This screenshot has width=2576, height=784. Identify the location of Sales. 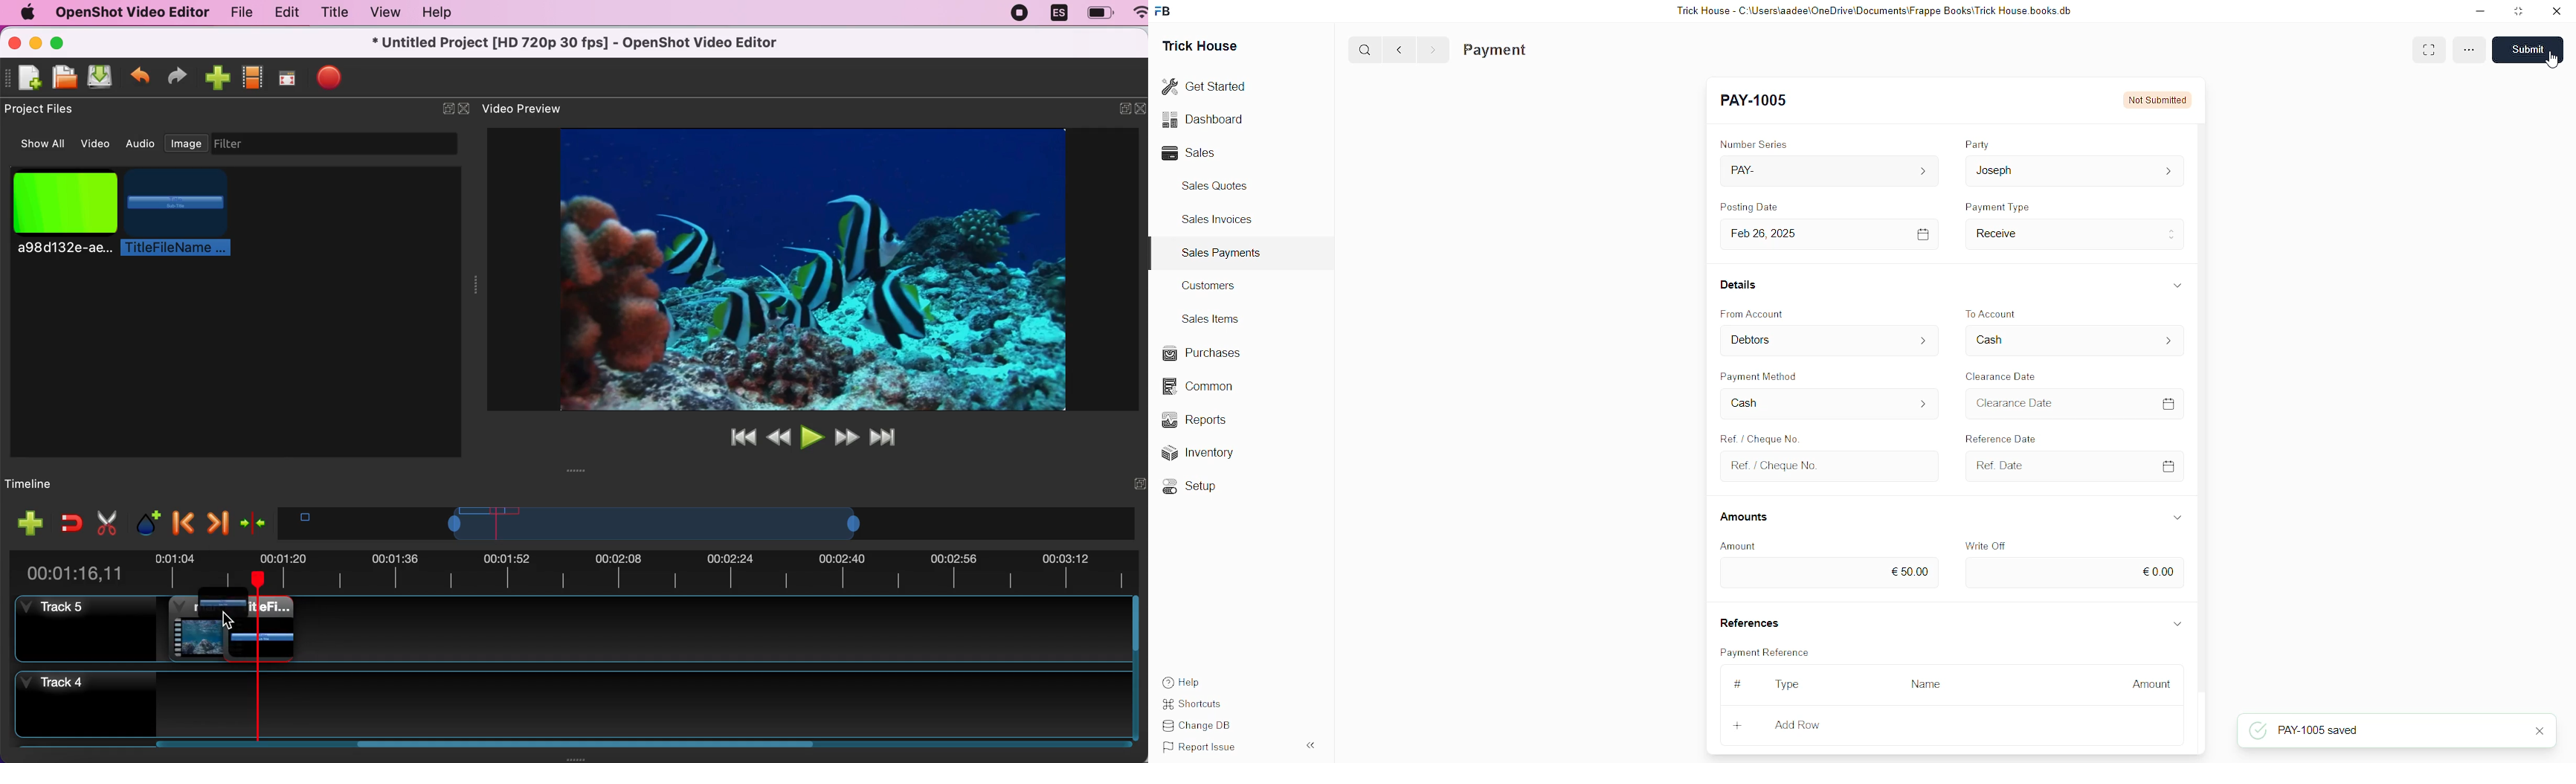
(1193, 153).